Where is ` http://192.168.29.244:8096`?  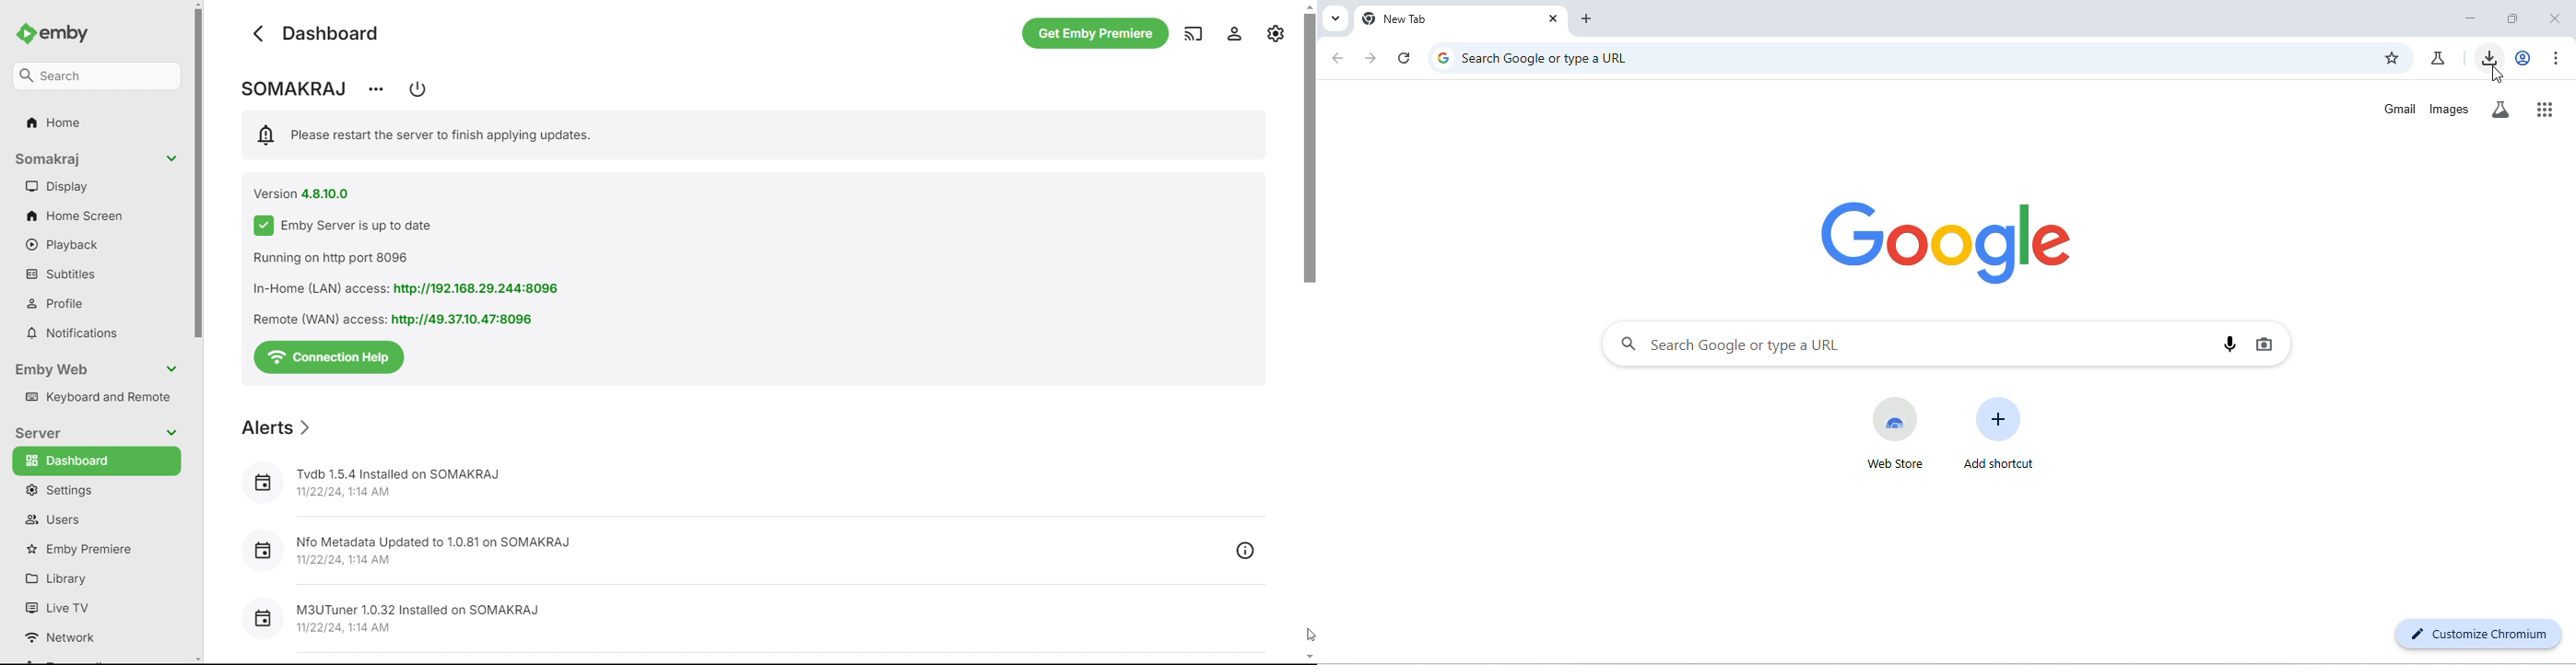  http://192.168.29.244:8096 is located at coordinates (480, 289).